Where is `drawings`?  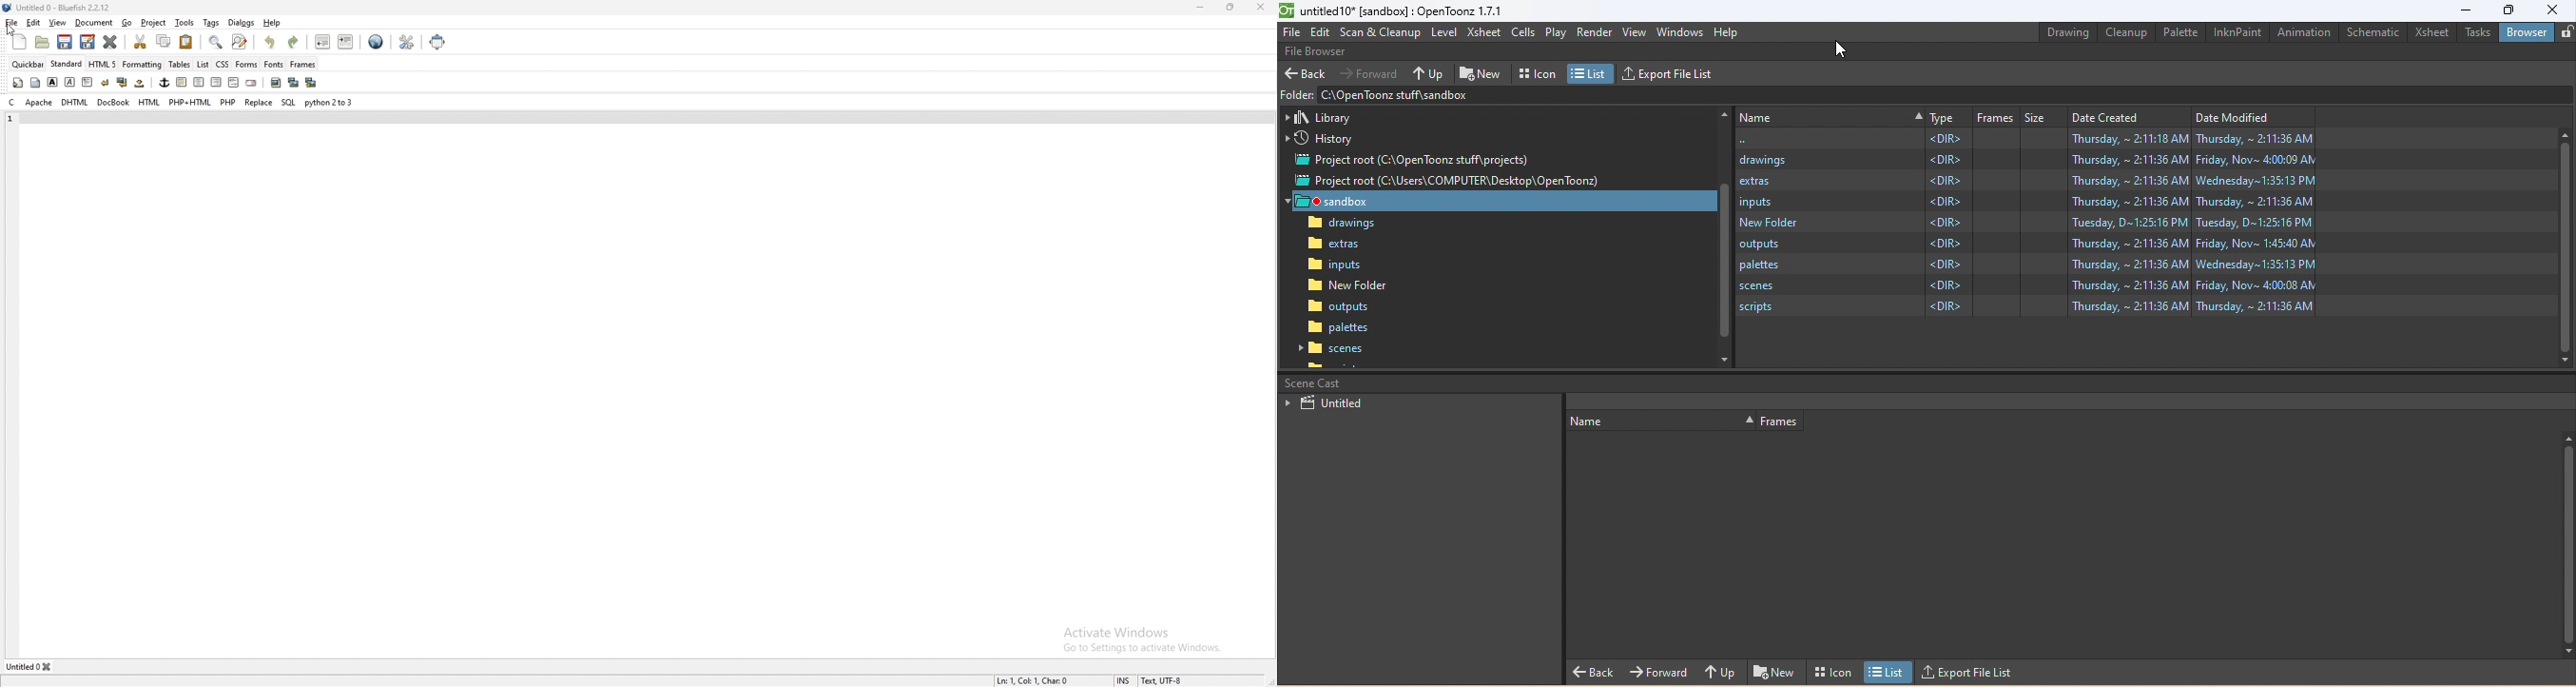 drawings is located at coordinates (1342, 224).